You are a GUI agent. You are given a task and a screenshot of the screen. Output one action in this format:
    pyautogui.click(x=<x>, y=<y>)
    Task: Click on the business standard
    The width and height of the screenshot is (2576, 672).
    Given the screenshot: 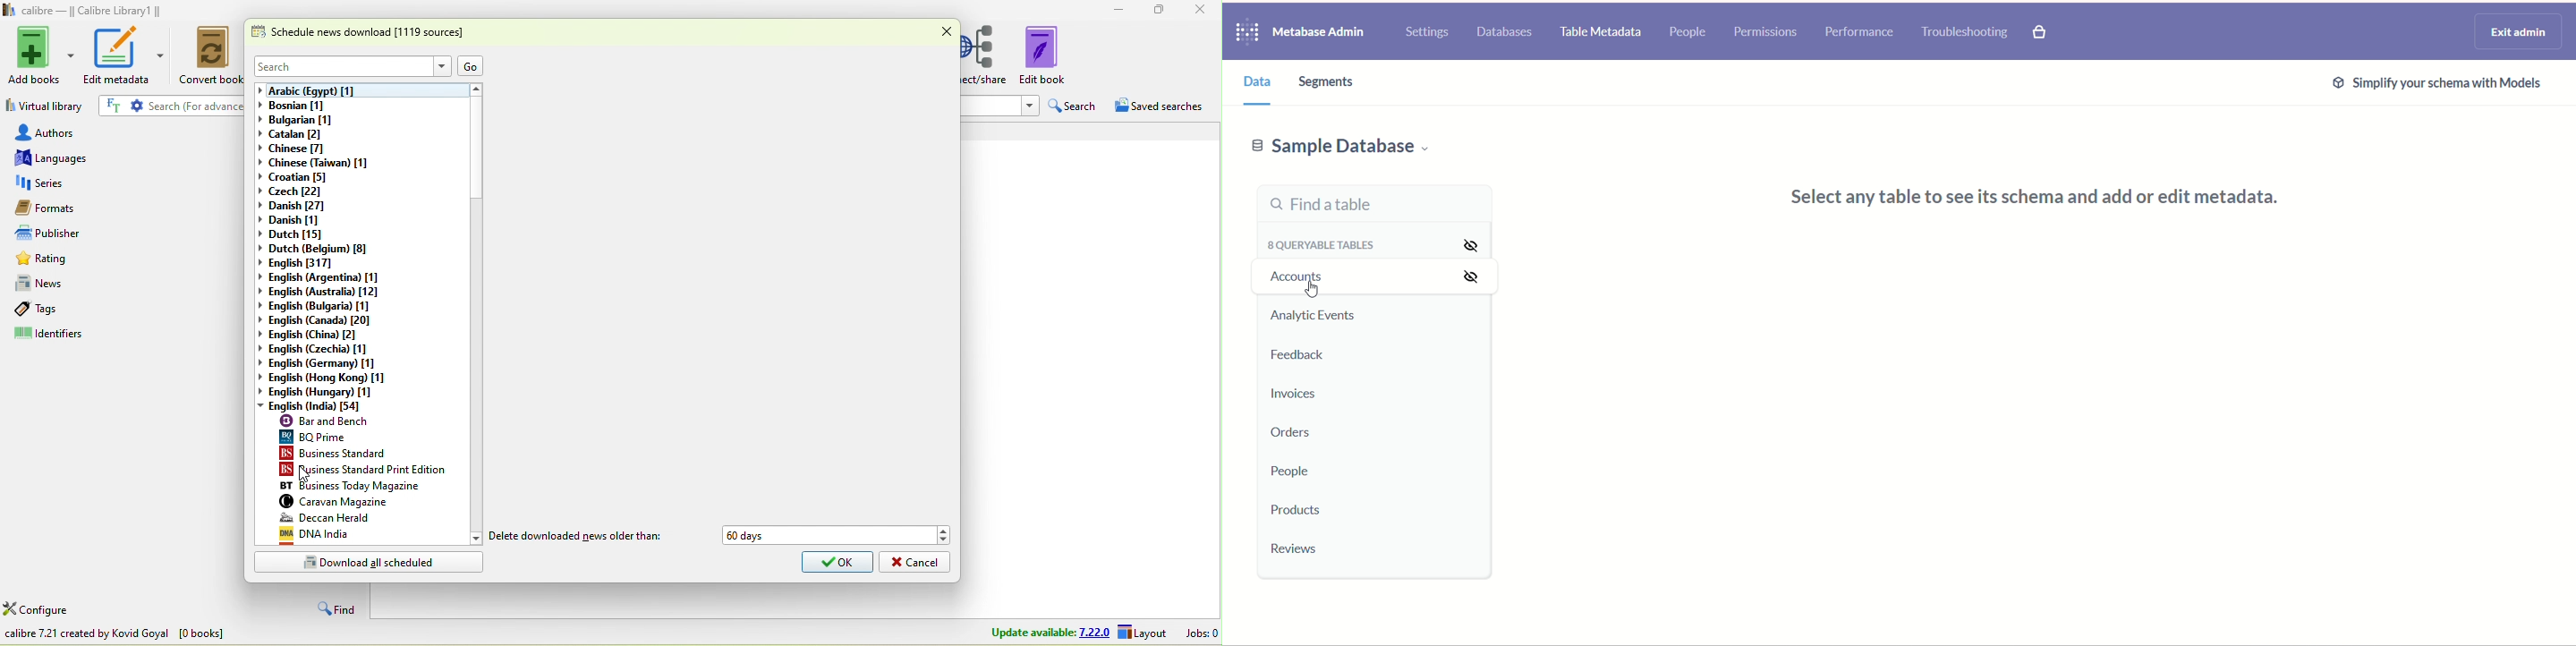 What is the action you would take?
    pyautogui.click(x=370, y=453)
    